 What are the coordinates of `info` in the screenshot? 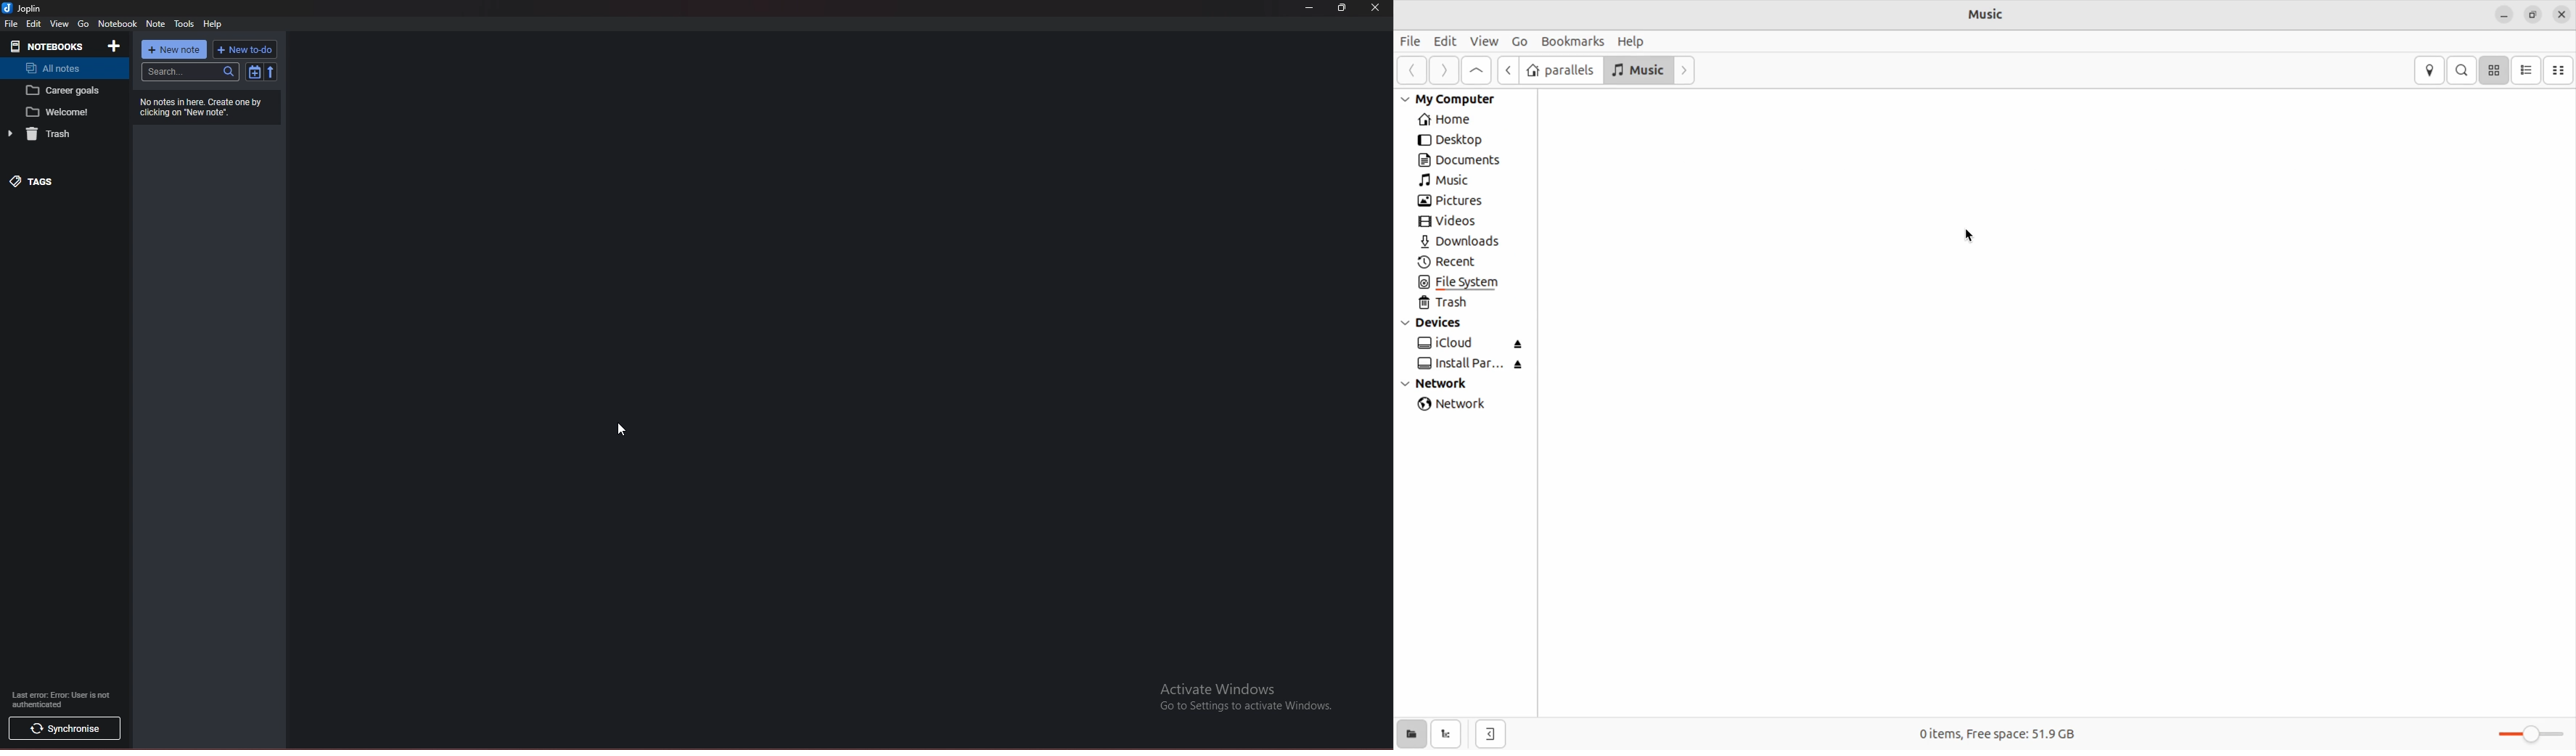 It's located at (60, 699).